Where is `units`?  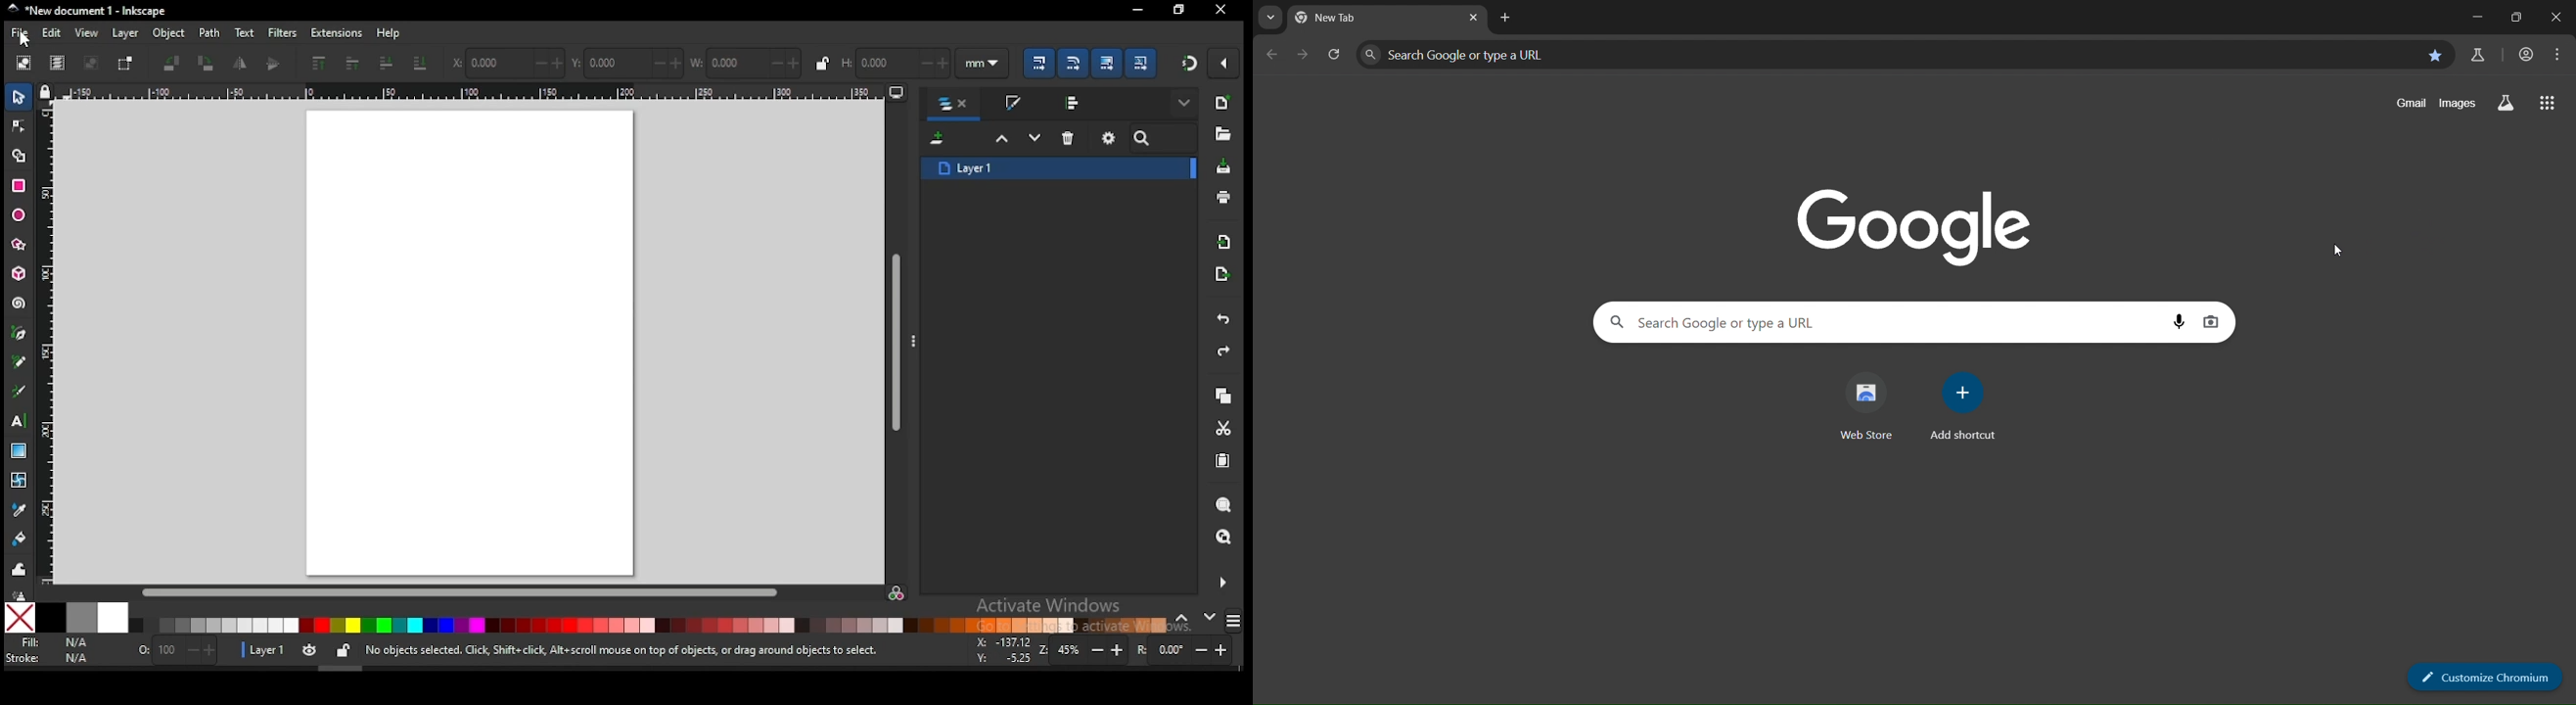
units is located at coordinates (983, 64).